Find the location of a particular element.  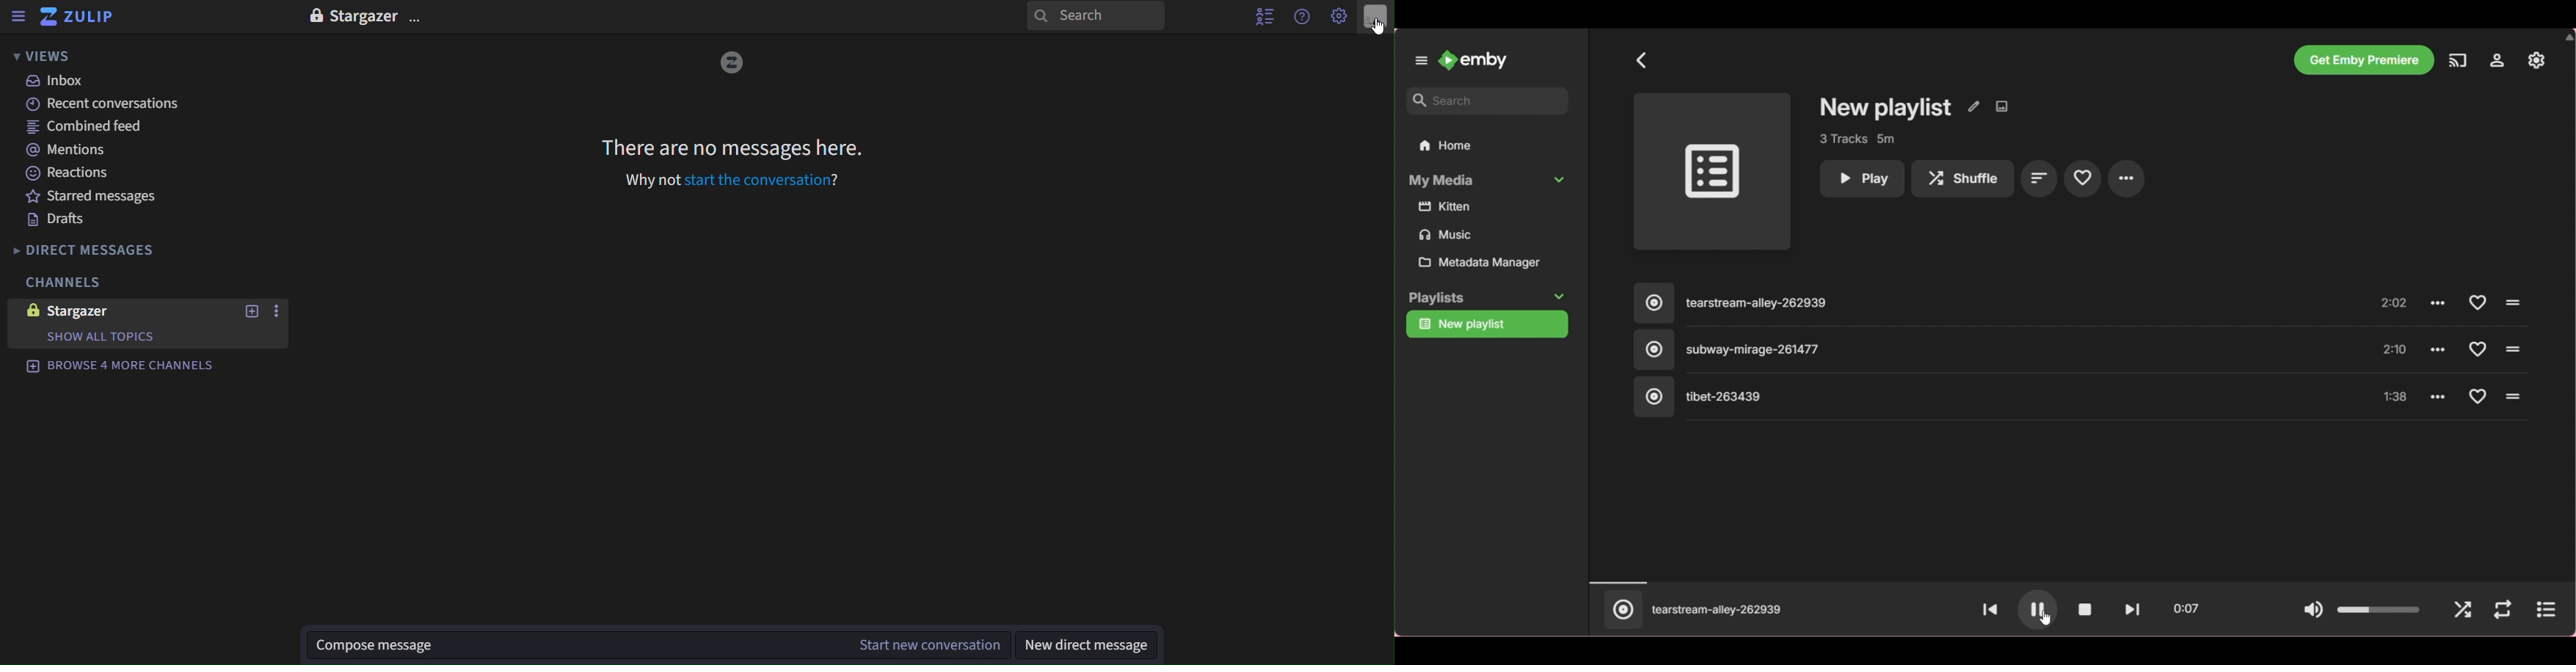

get help is located at coordinates (1303, 17).